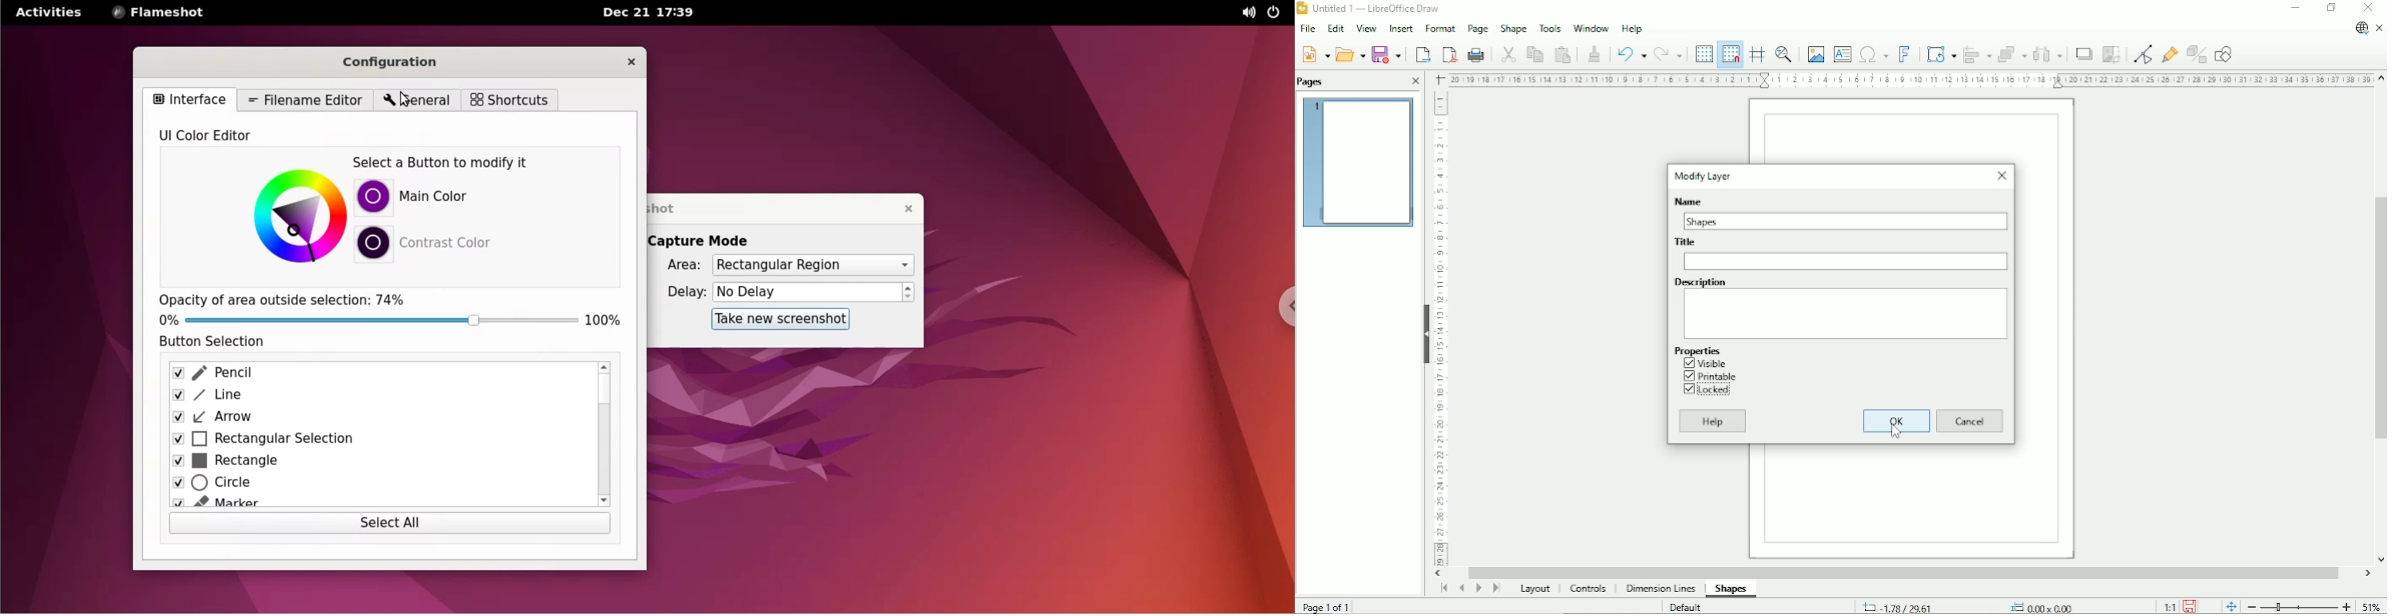  Describe the element at coordinates (1328, 605) in the screenshot. I see `Page 1 of 1` at that location.